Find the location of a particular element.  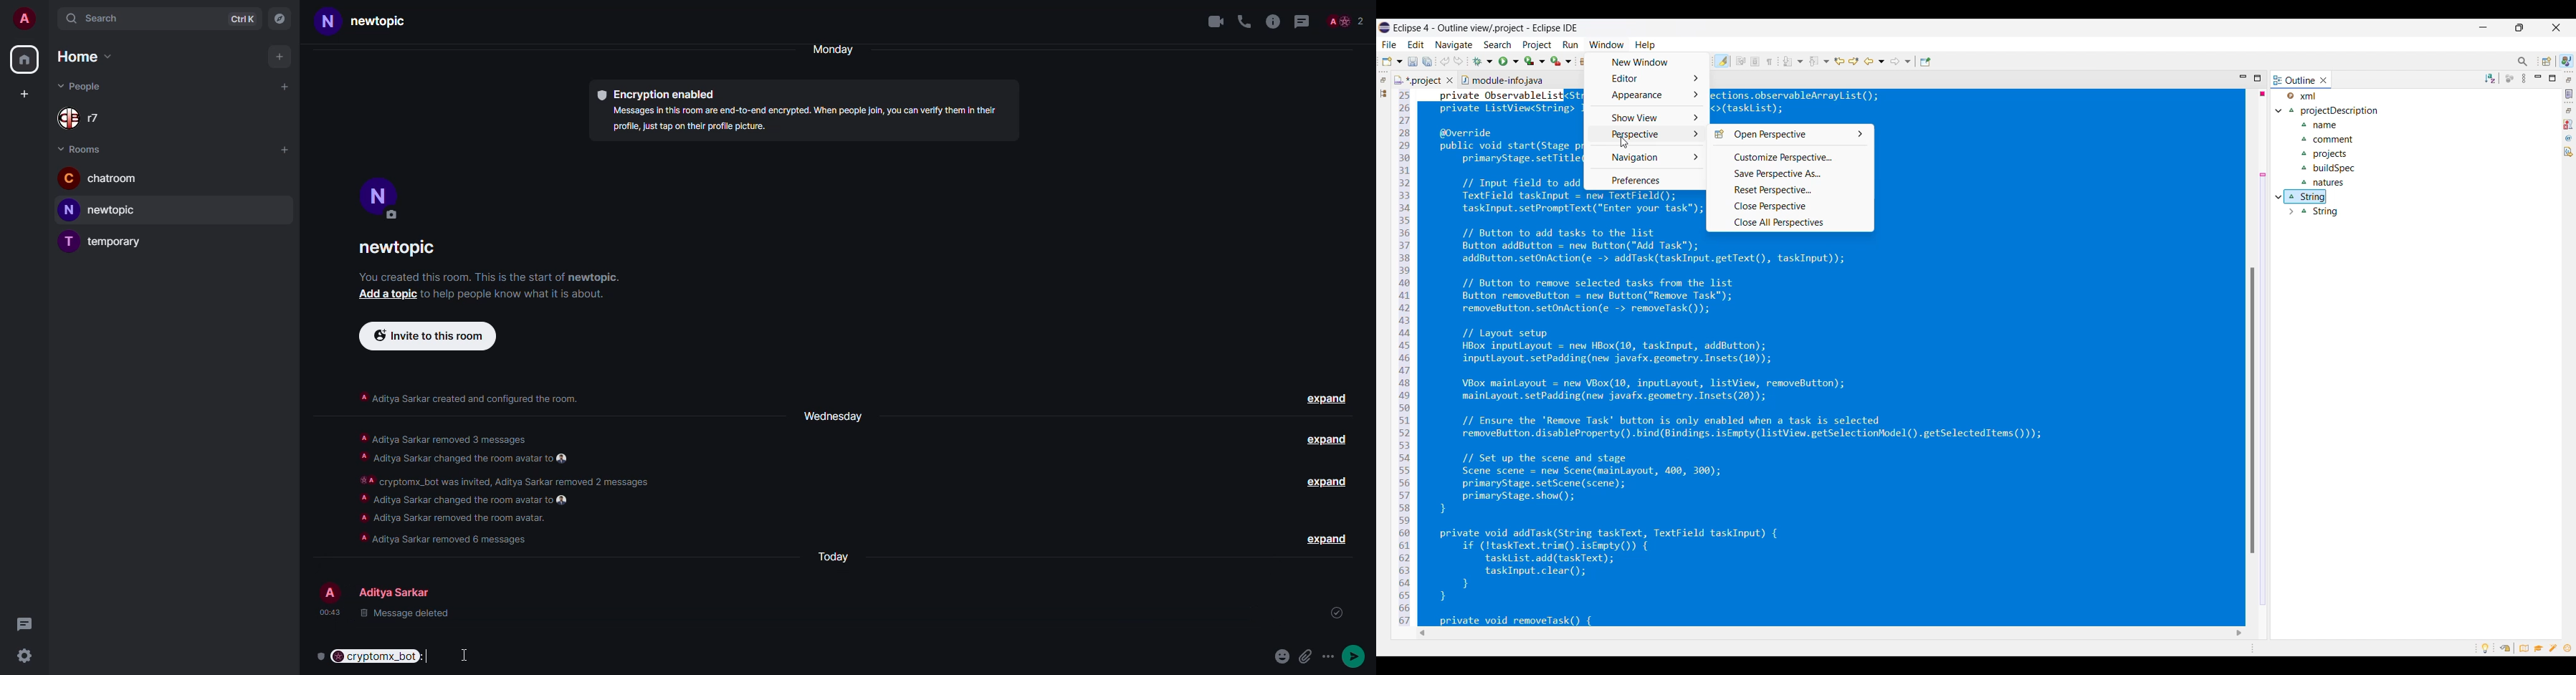

info is located at coordinates (1273, 21).